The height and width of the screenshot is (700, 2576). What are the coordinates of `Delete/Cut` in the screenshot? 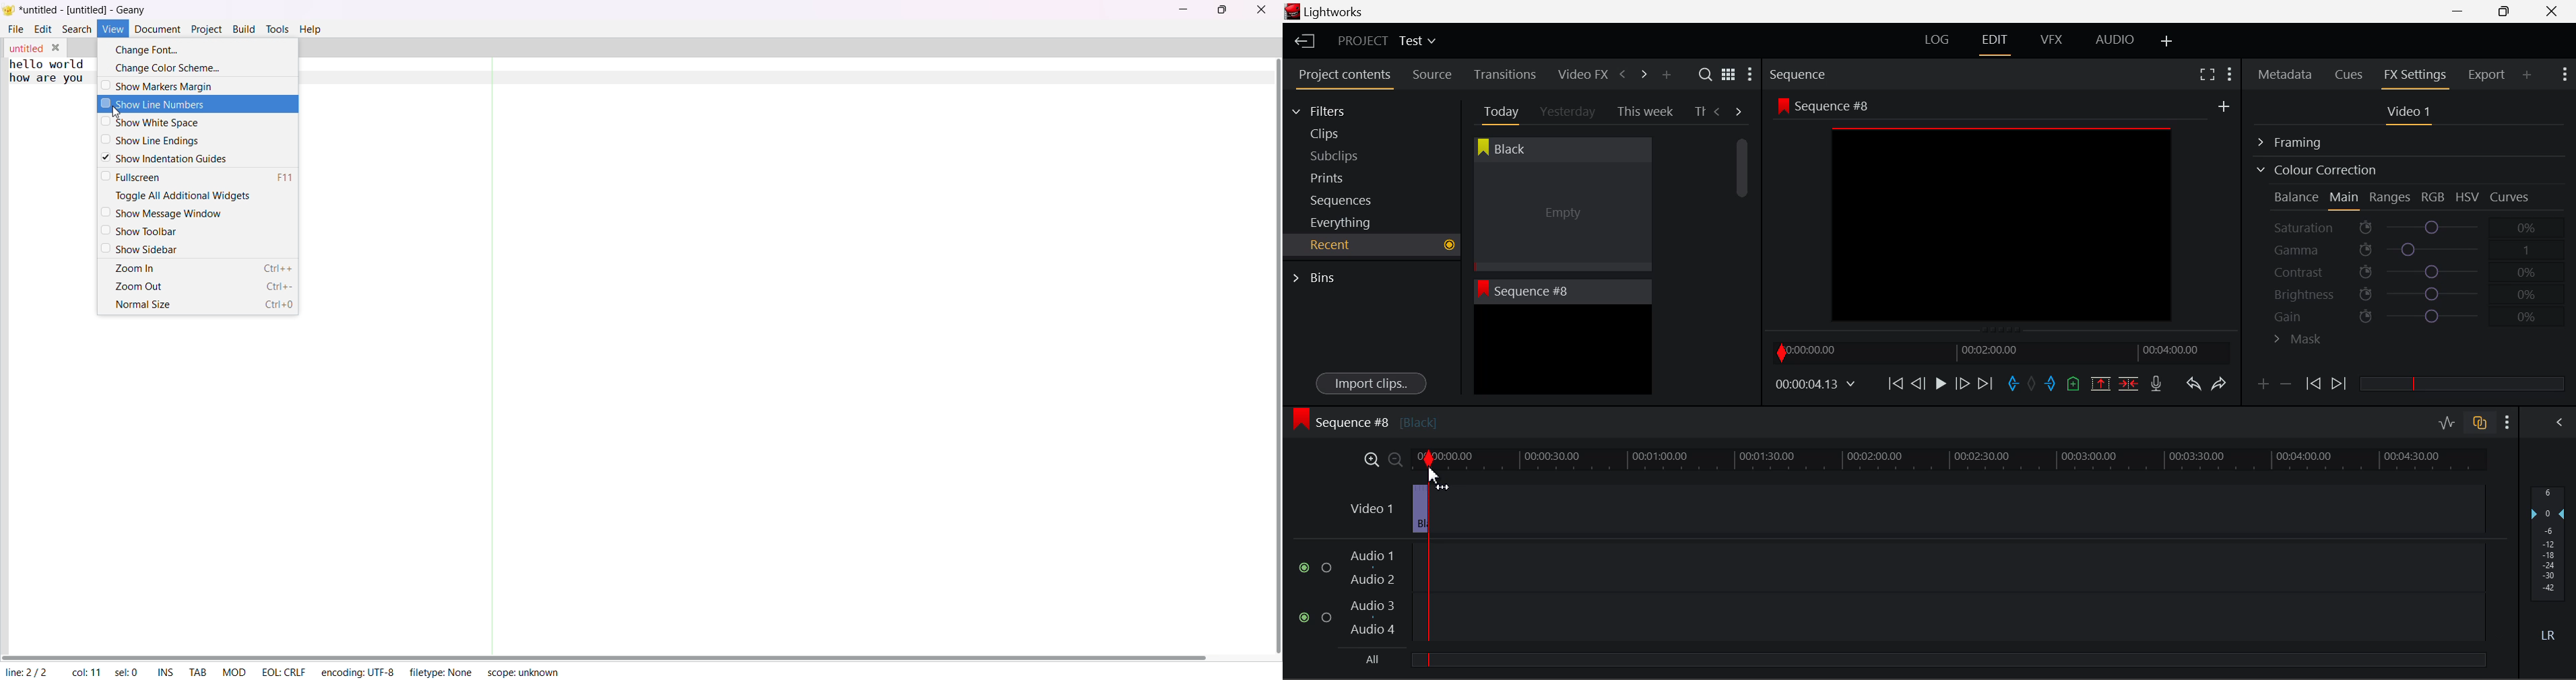 It's located at (2129, 383).